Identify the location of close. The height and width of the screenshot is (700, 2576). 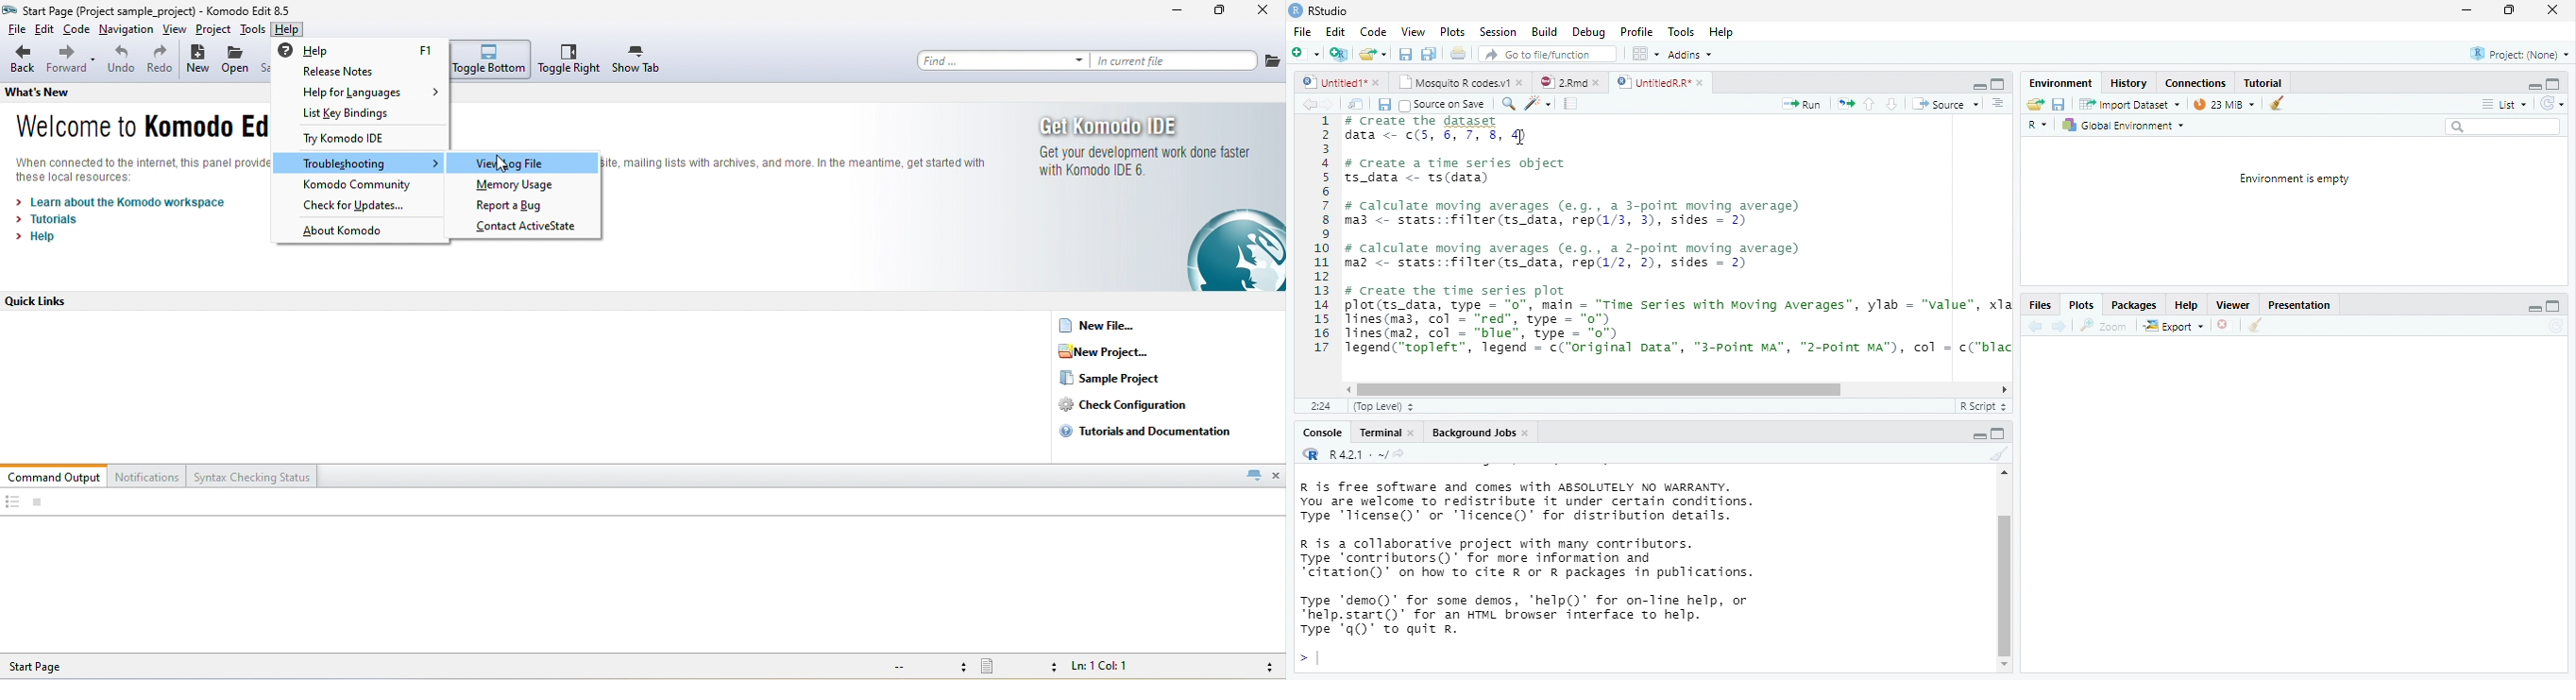
(1415, 434).